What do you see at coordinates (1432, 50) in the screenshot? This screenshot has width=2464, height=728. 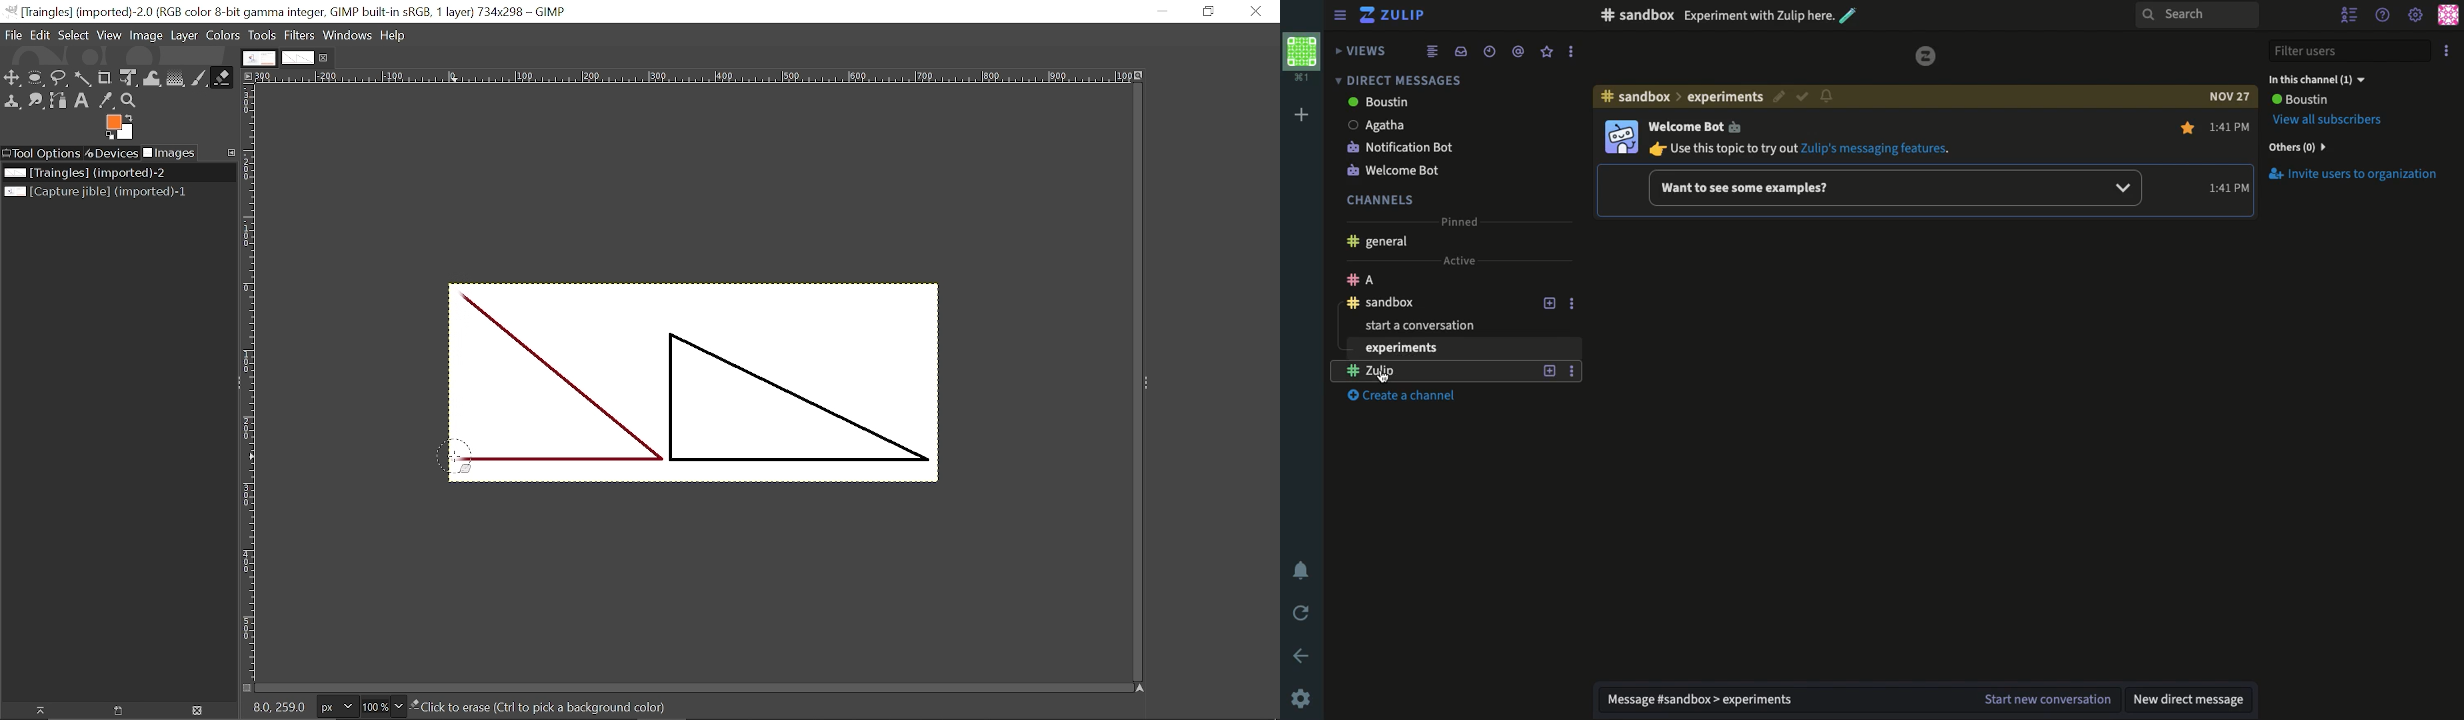 I see `Feed` at bounding box center [1432, 50].